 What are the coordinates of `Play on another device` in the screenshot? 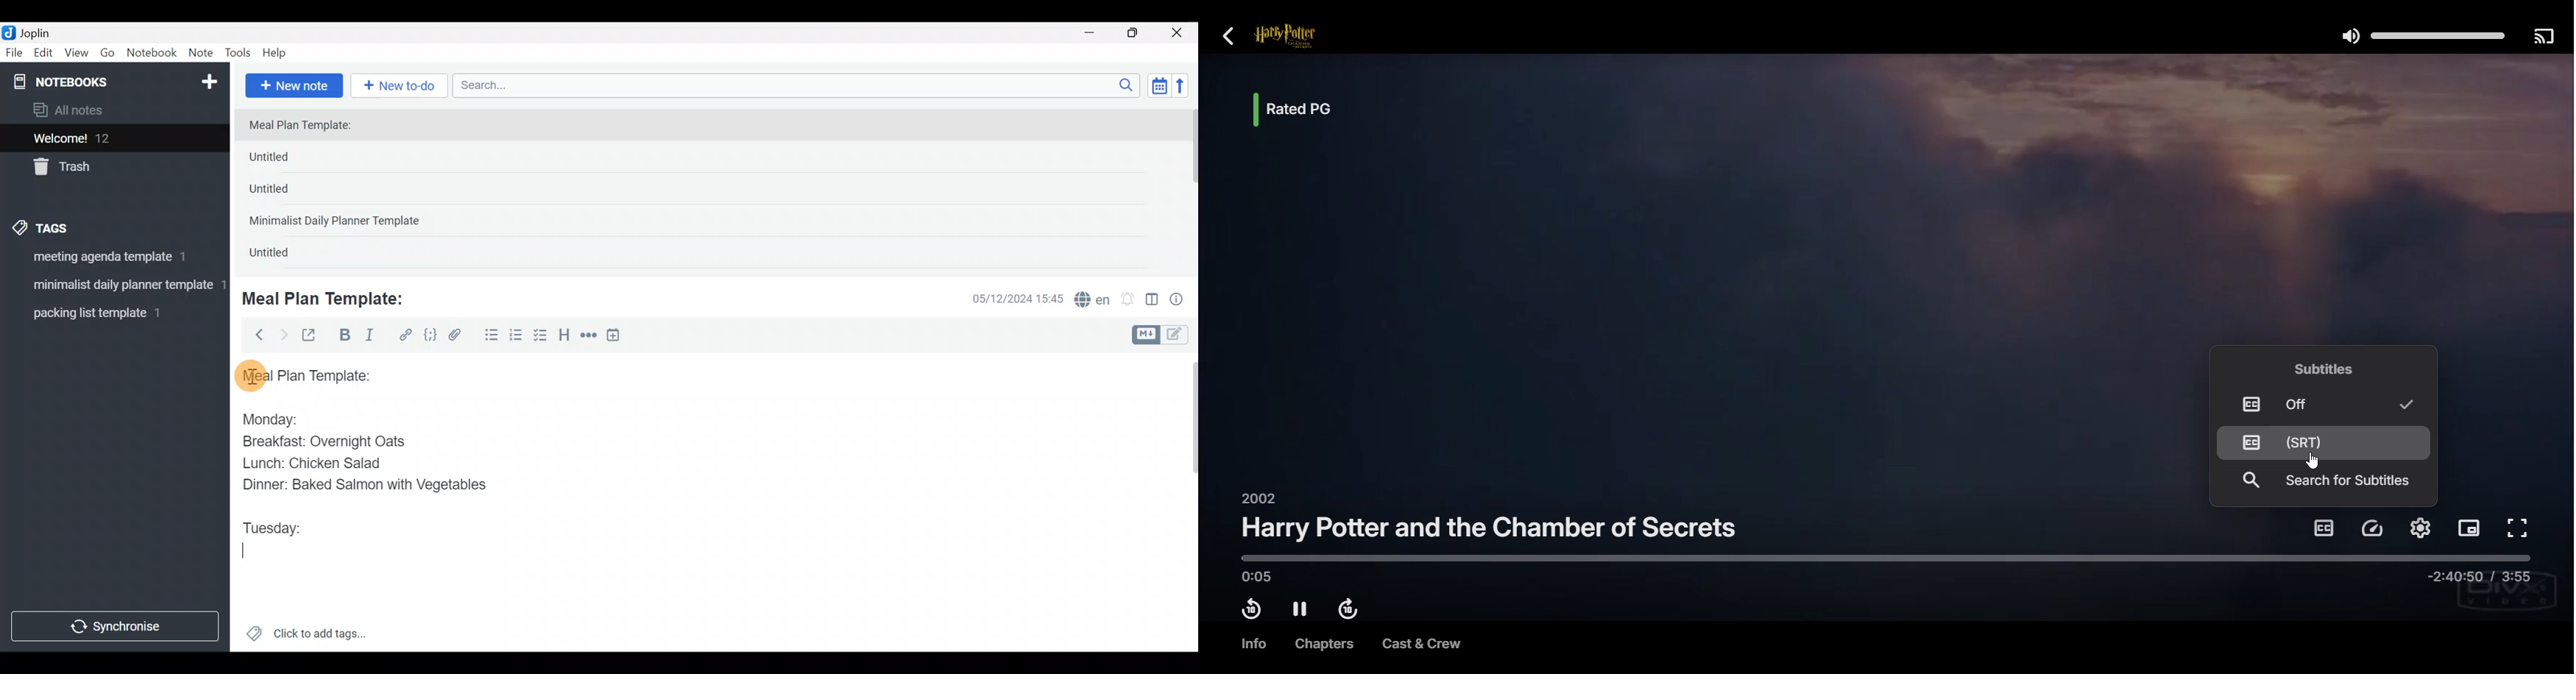 It's located at (2543, 35).